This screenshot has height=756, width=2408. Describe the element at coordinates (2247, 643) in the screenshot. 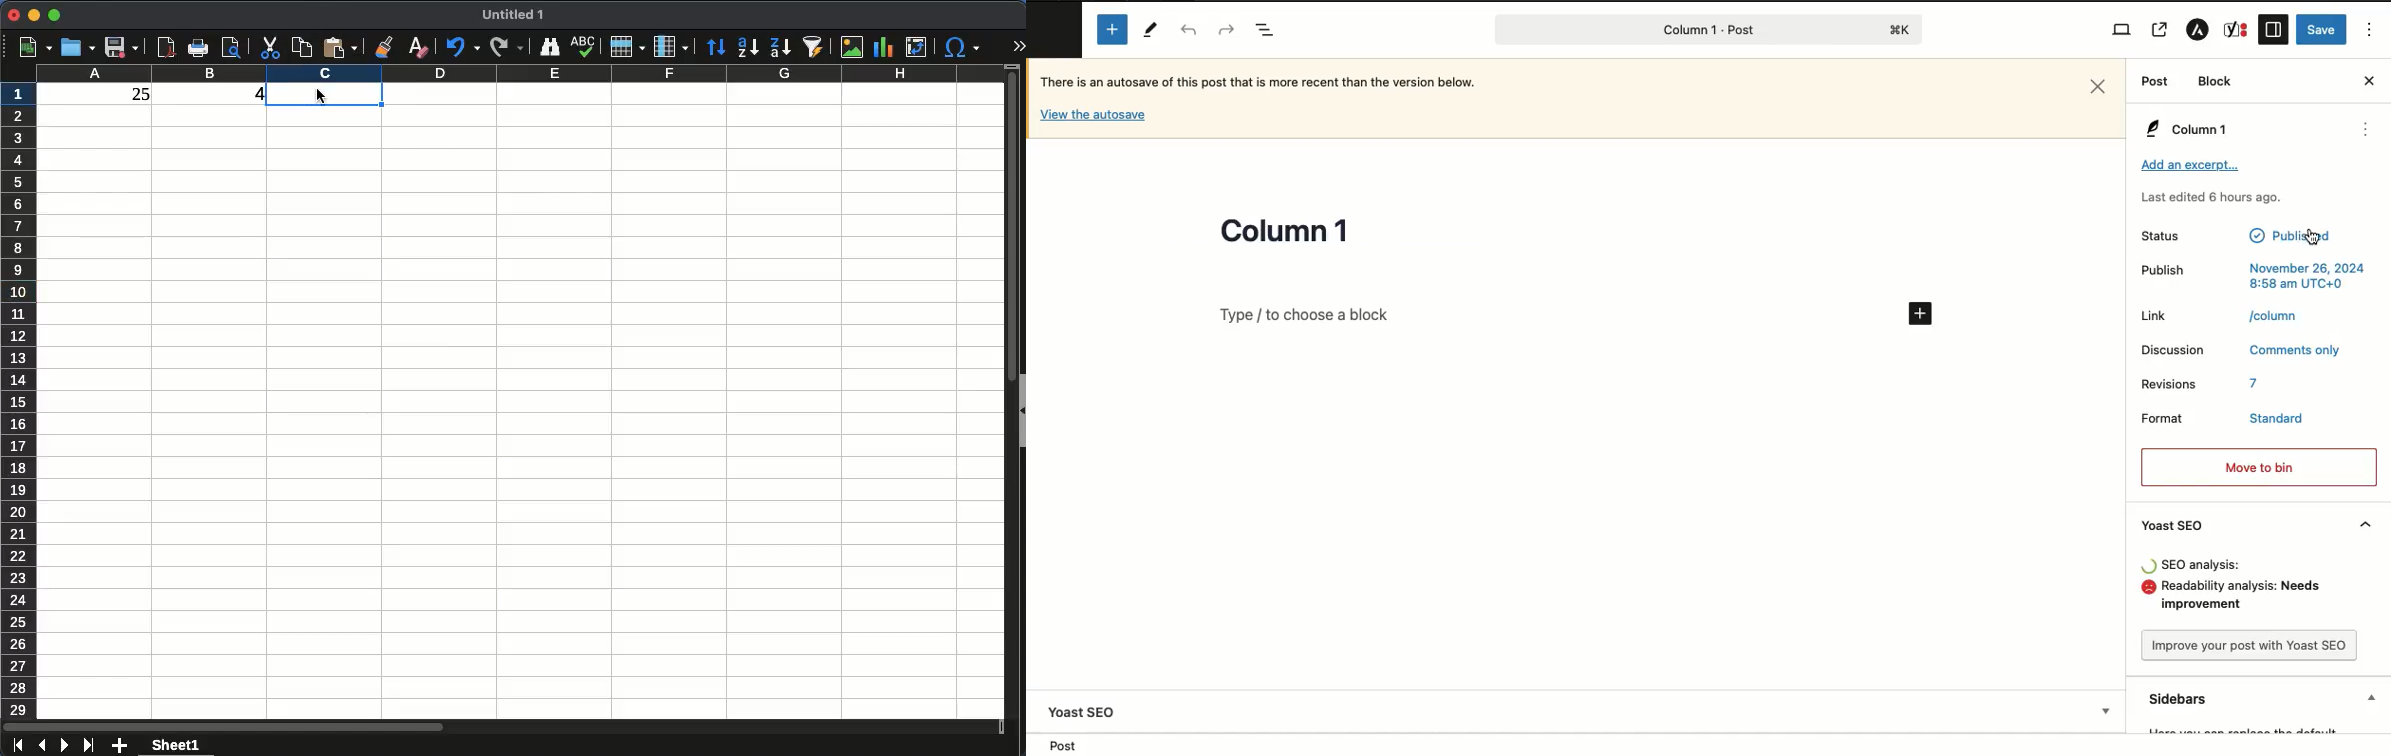

I see `Improve your post with Yoast` at that location.